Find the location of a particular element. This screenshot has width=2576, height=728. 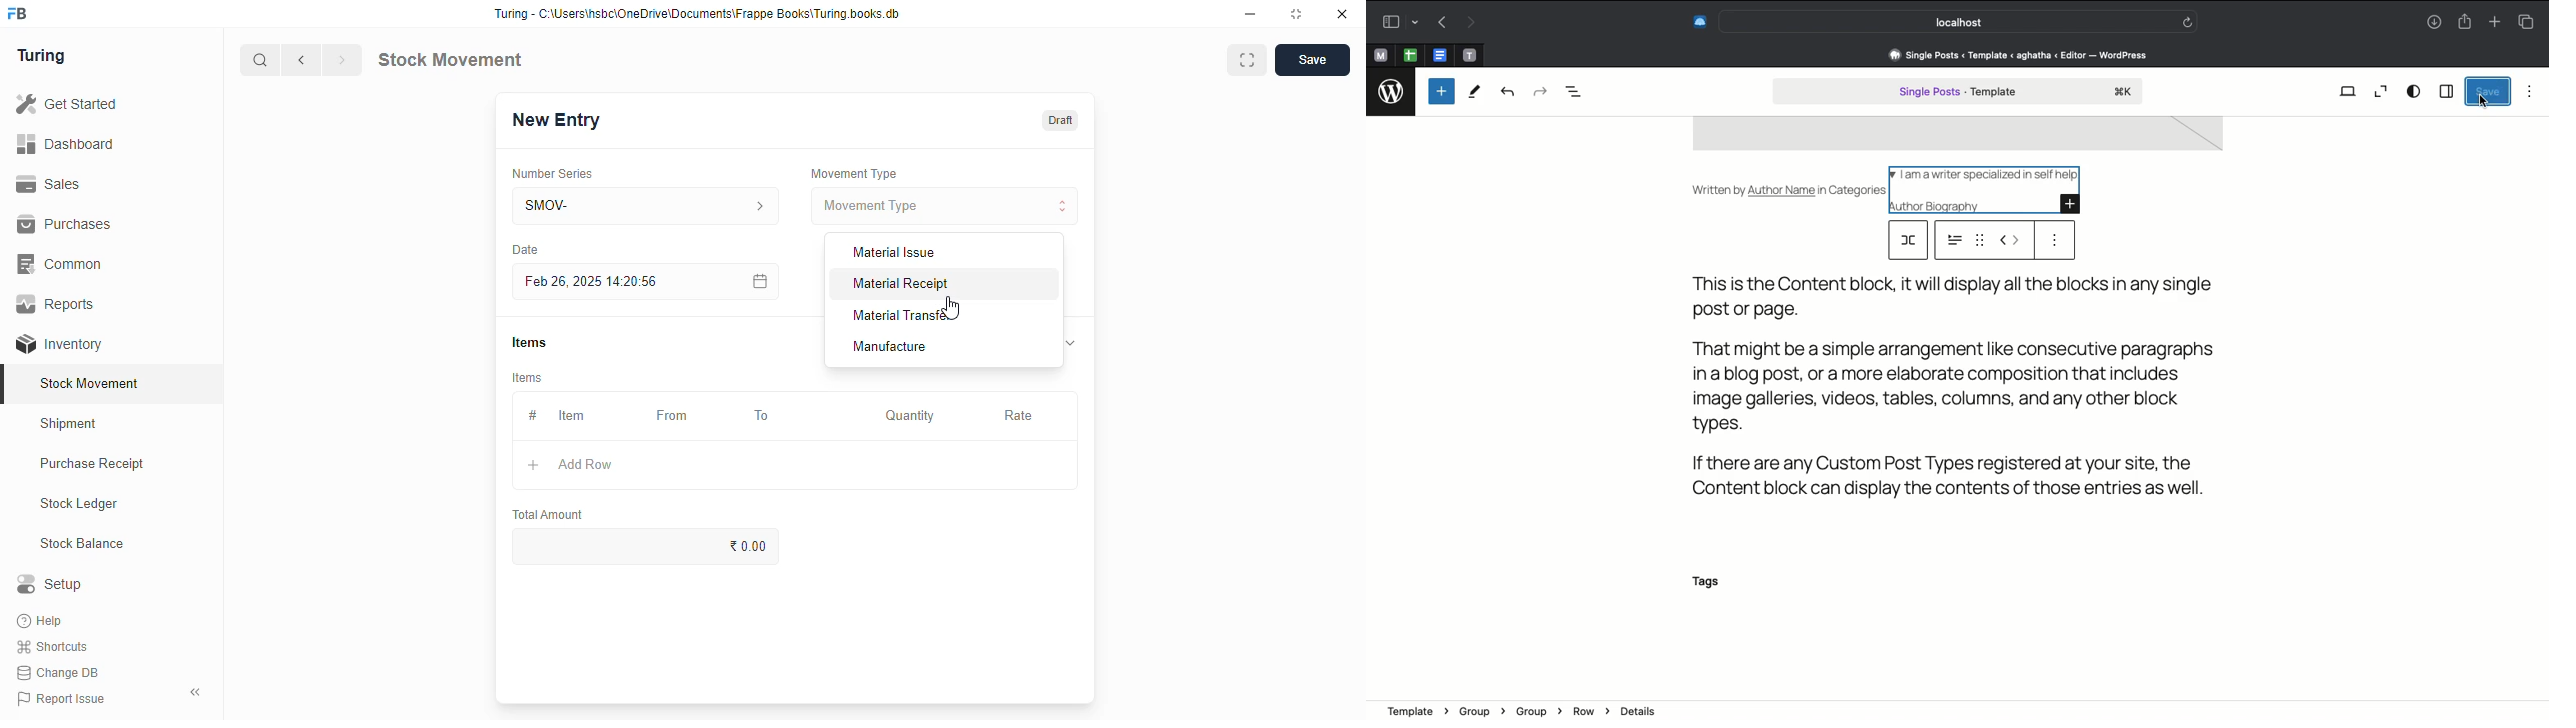

material transfer is located at coordinates (902, 316).